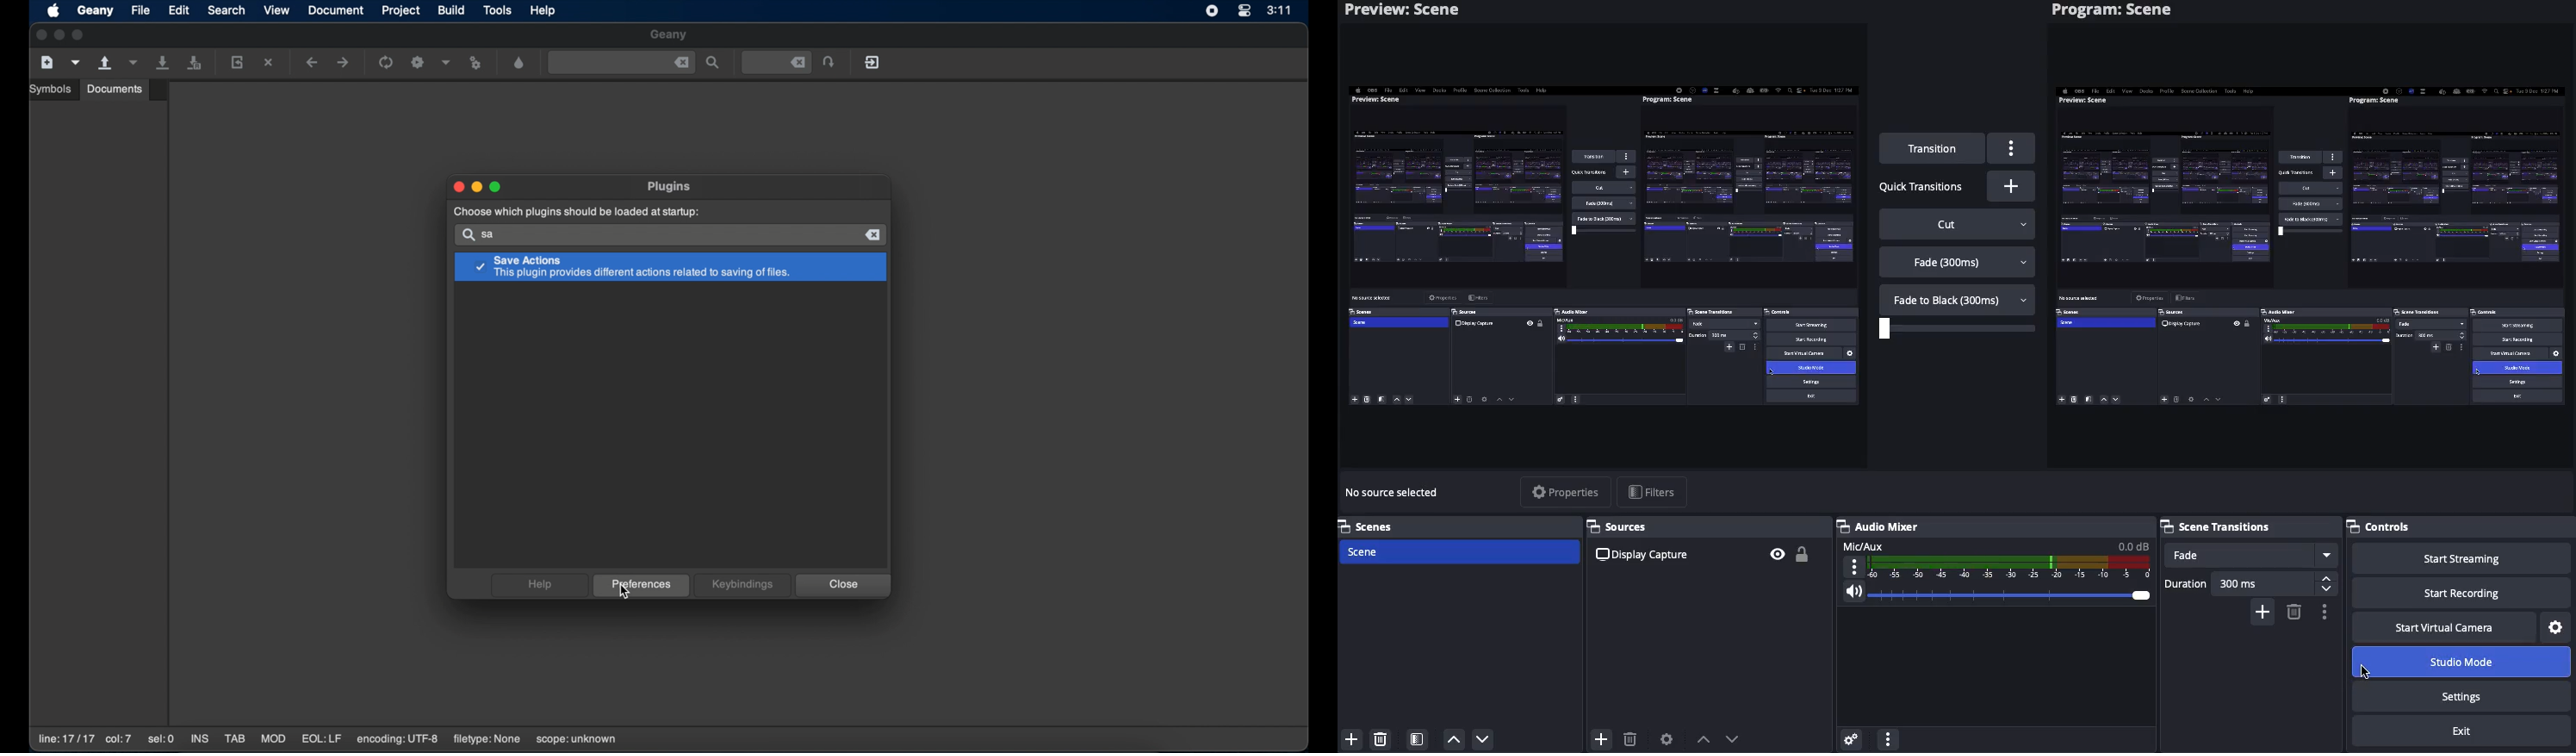 The height and width of the screenshot is (756, 2576). I want to click on Start recording, so click(2460, 592).